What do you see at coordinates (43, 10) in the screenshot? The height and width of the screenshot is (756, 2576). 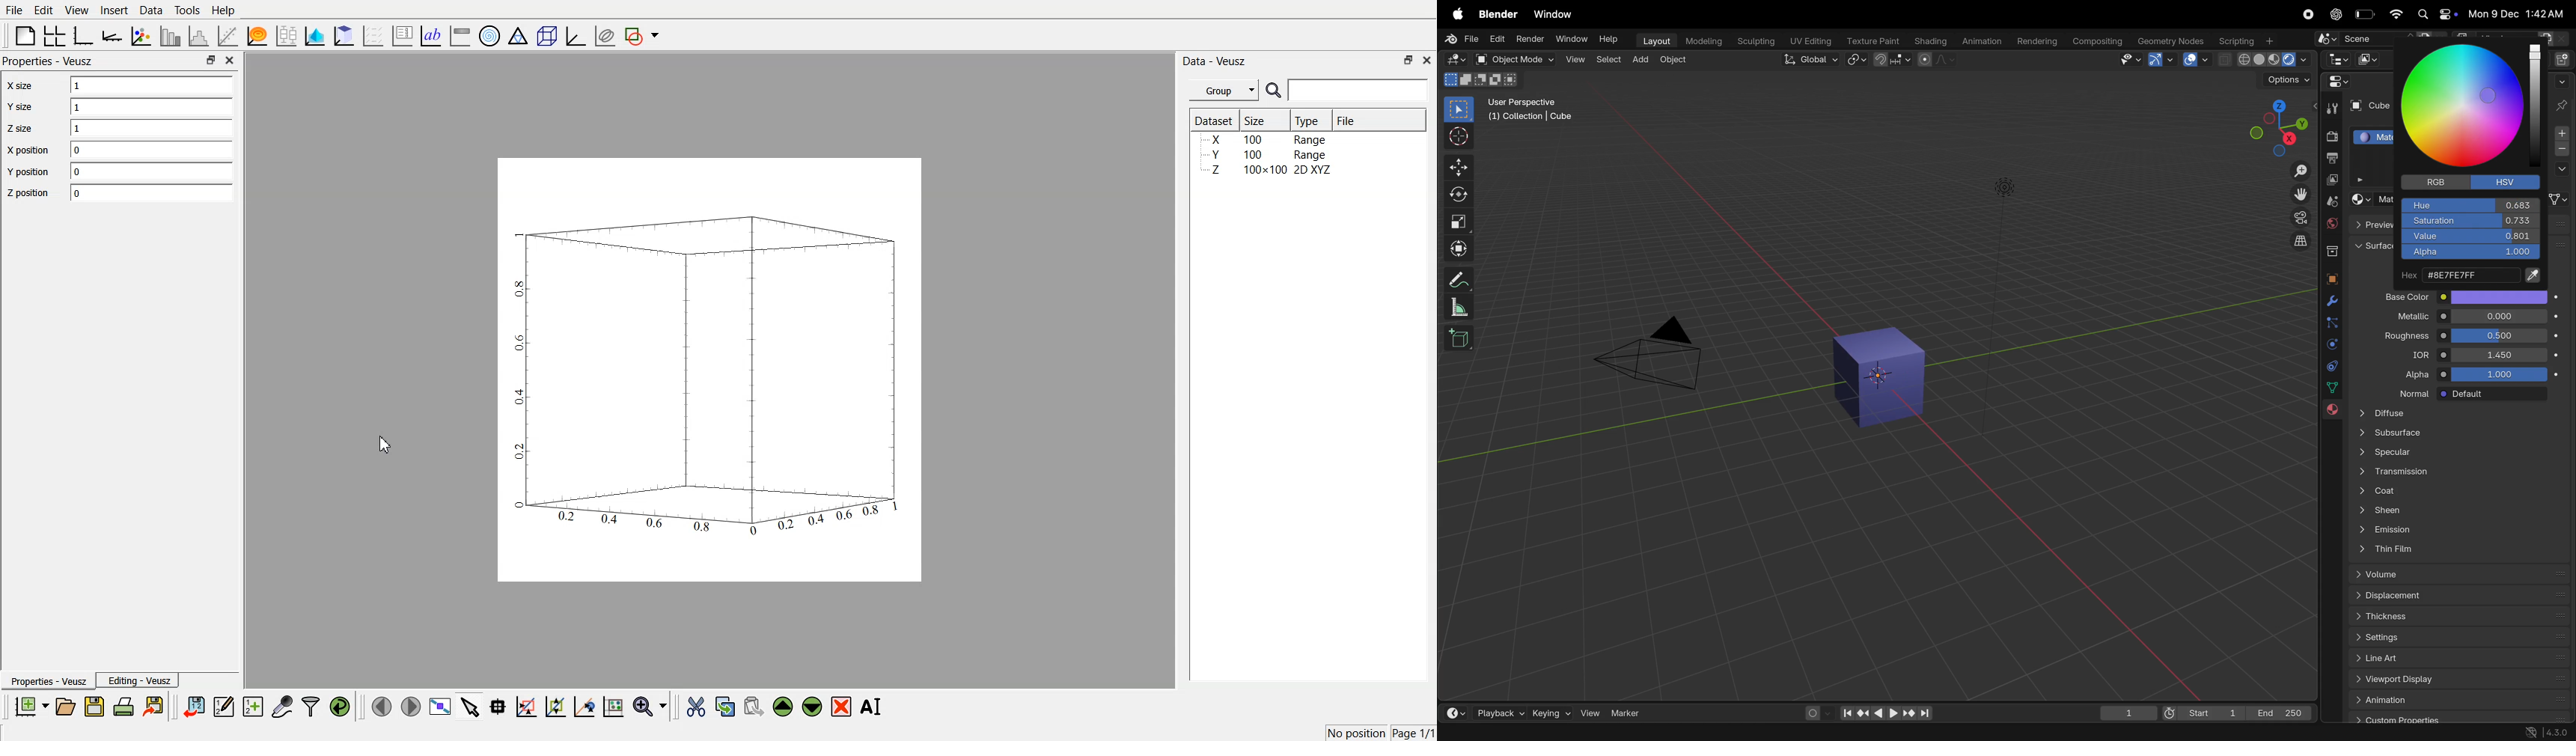 I see `Edit` at bounding box center [43, 10].